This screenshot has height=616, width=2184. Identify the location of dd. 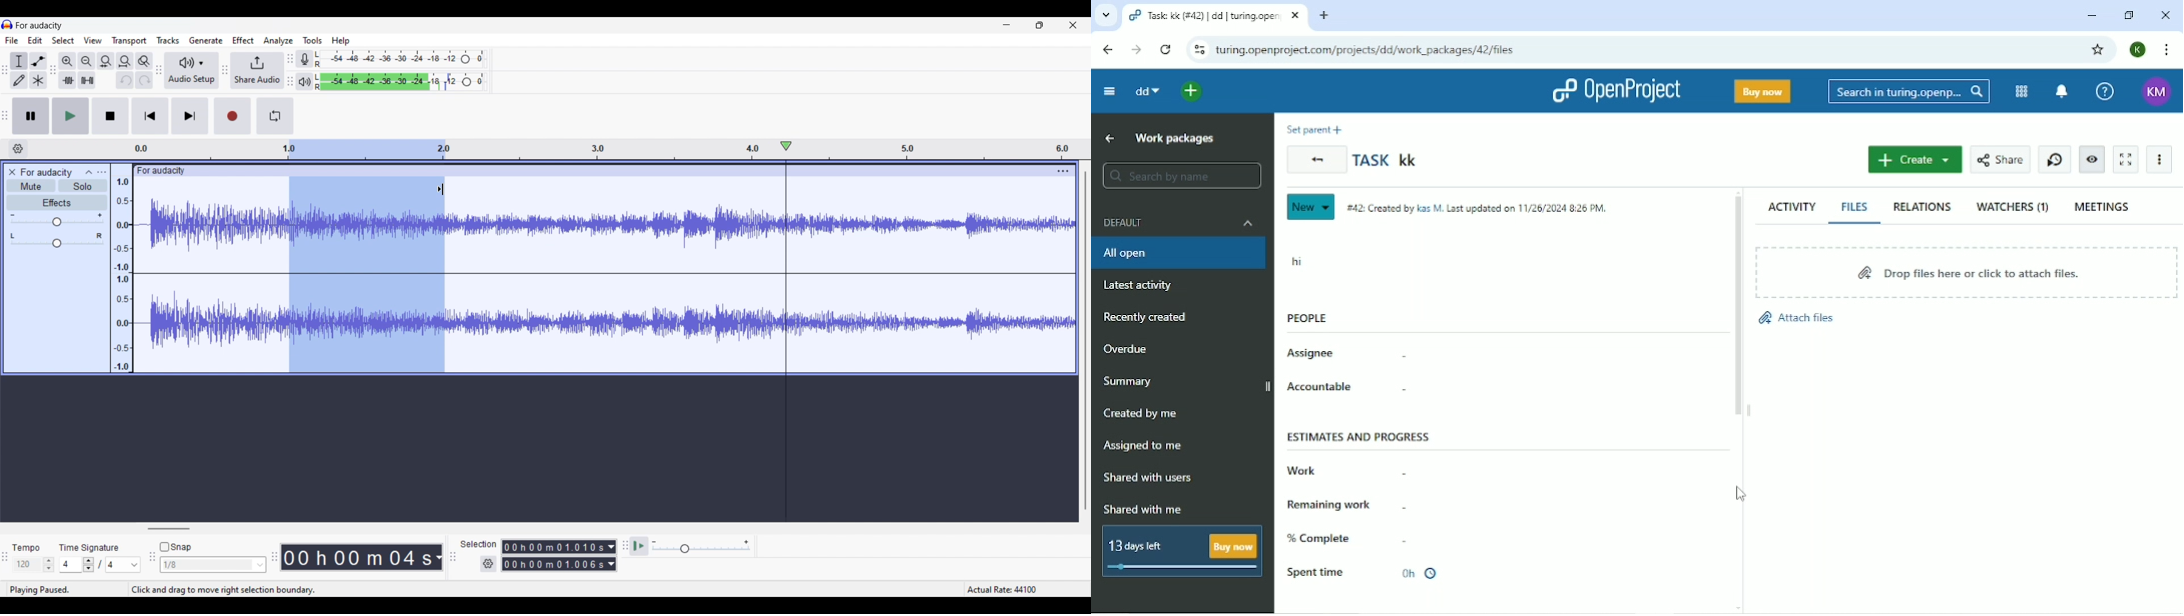
(1150, 92).